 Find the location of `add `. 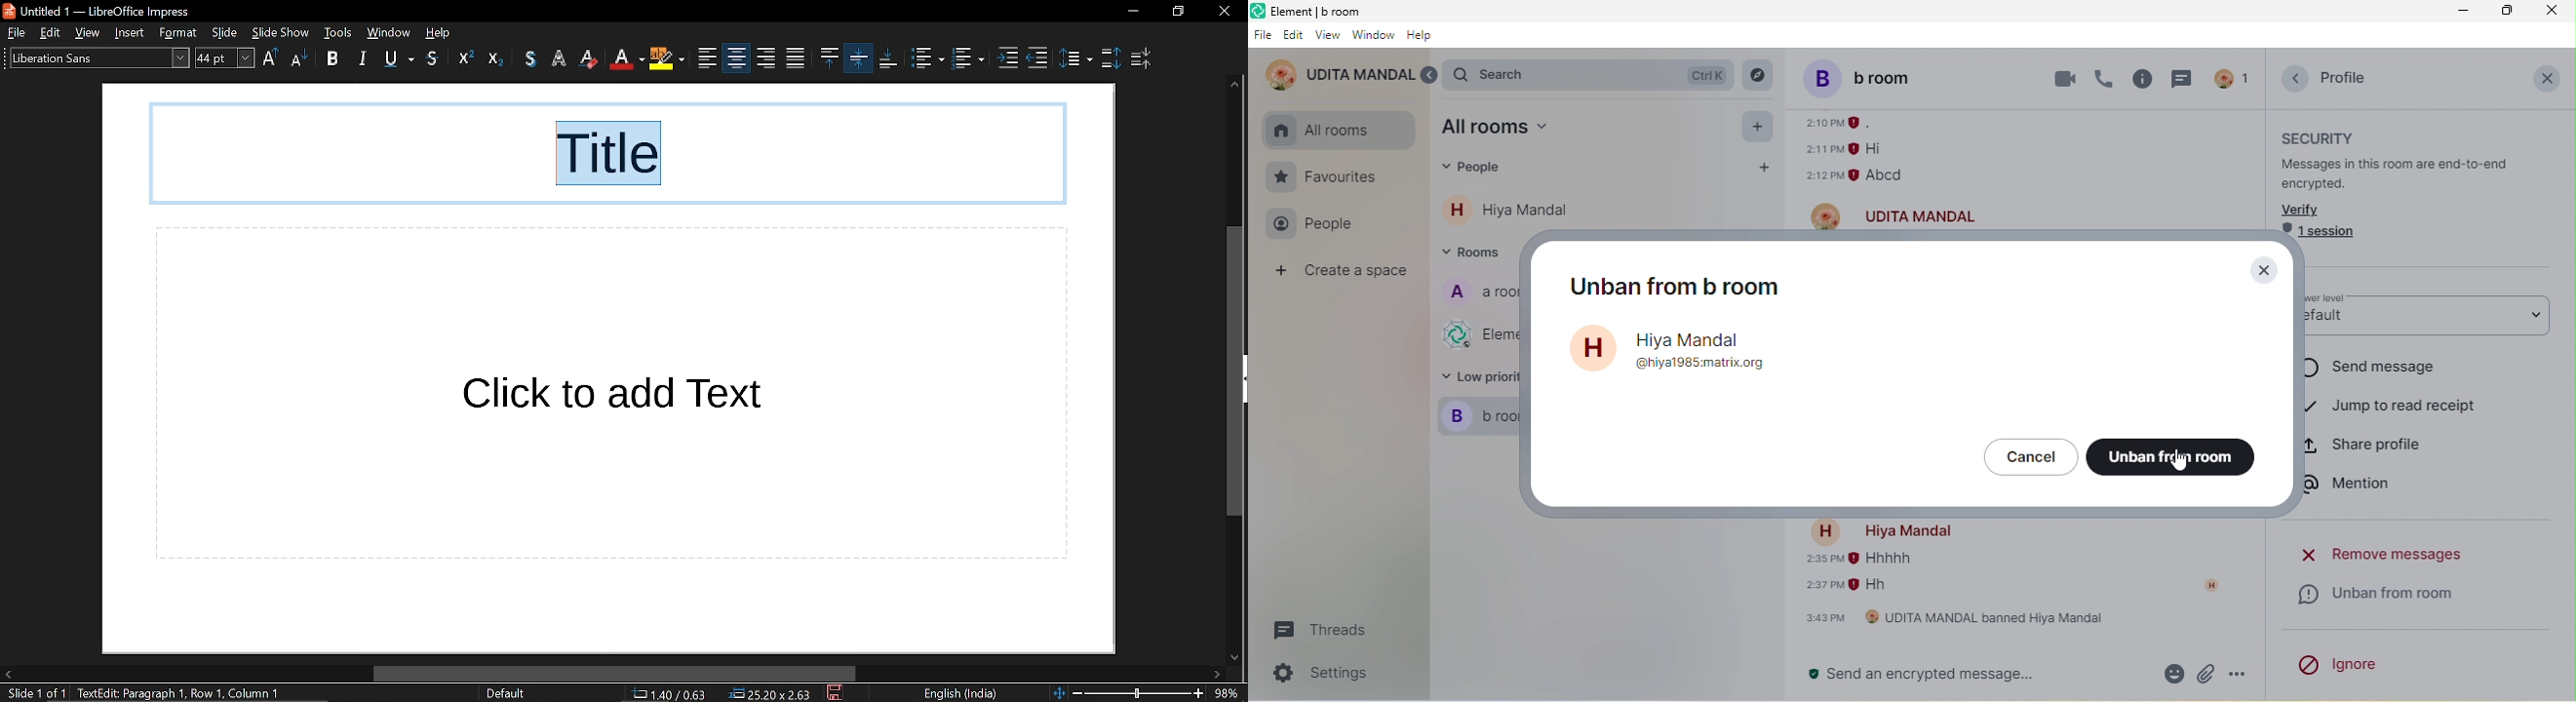

add  is located at coordinates (1760, 126).